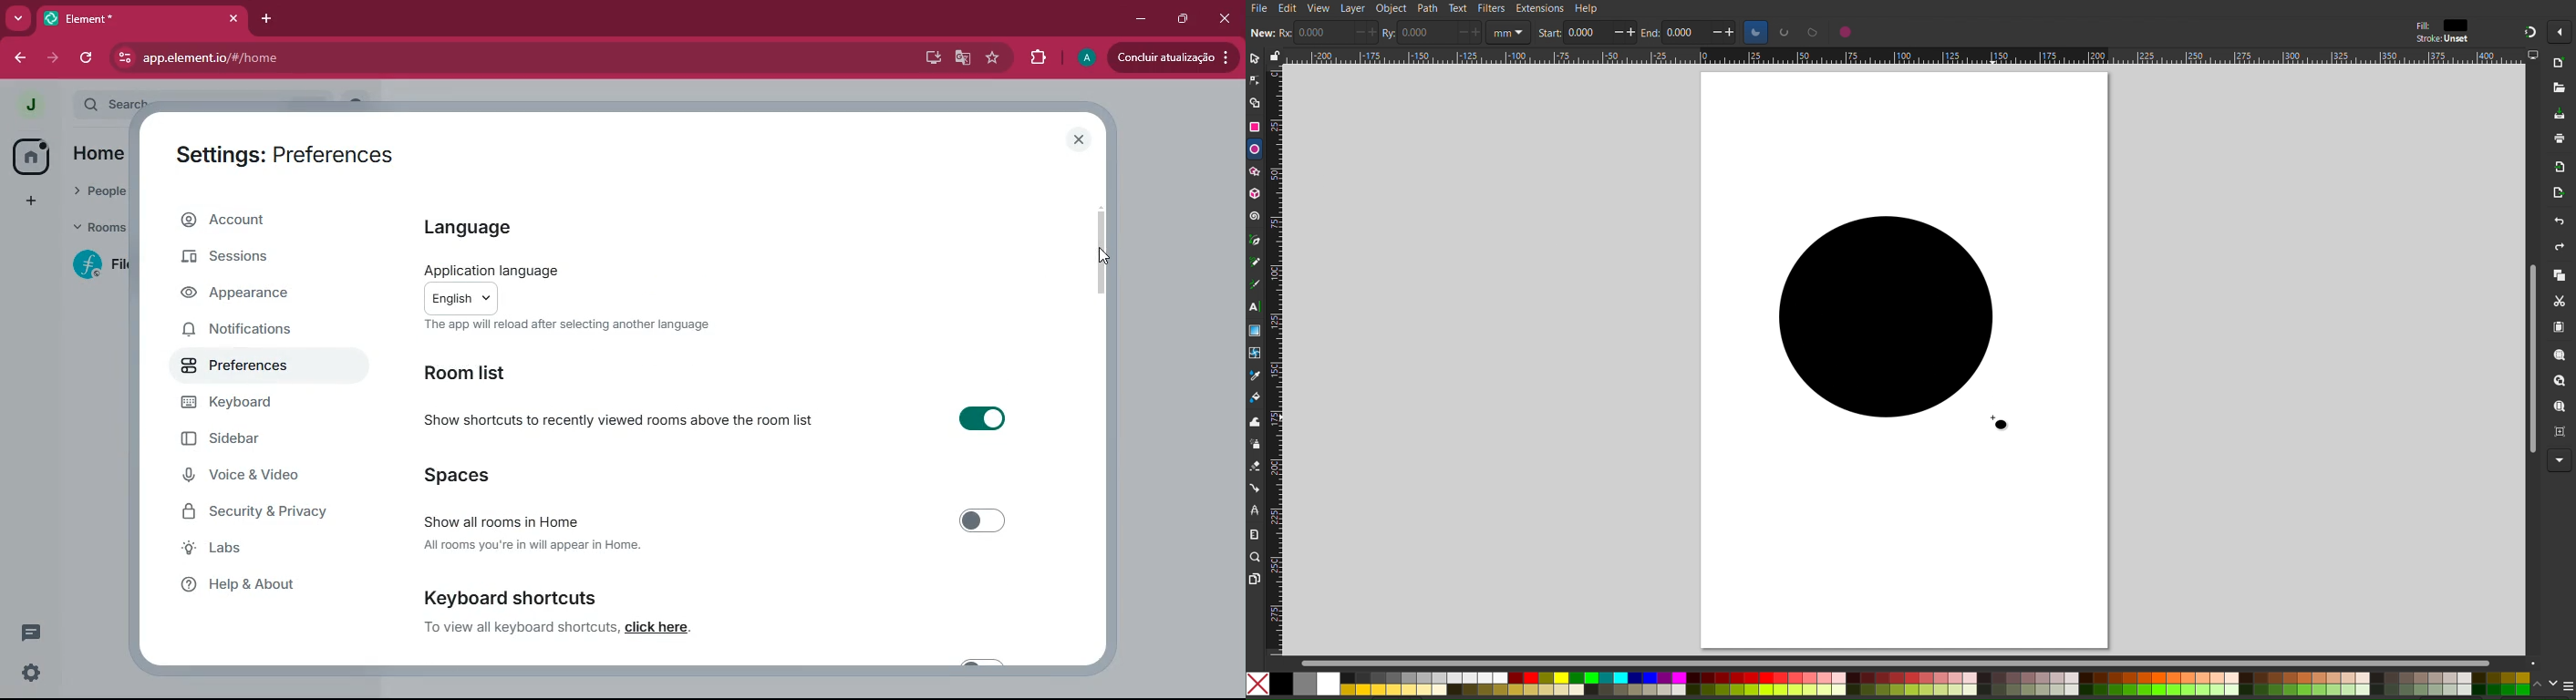 The height and width of the screenshot is (700, 2576). Describe the element at coordinates (258, 549) in the screenshot. I see `labs` at that location.